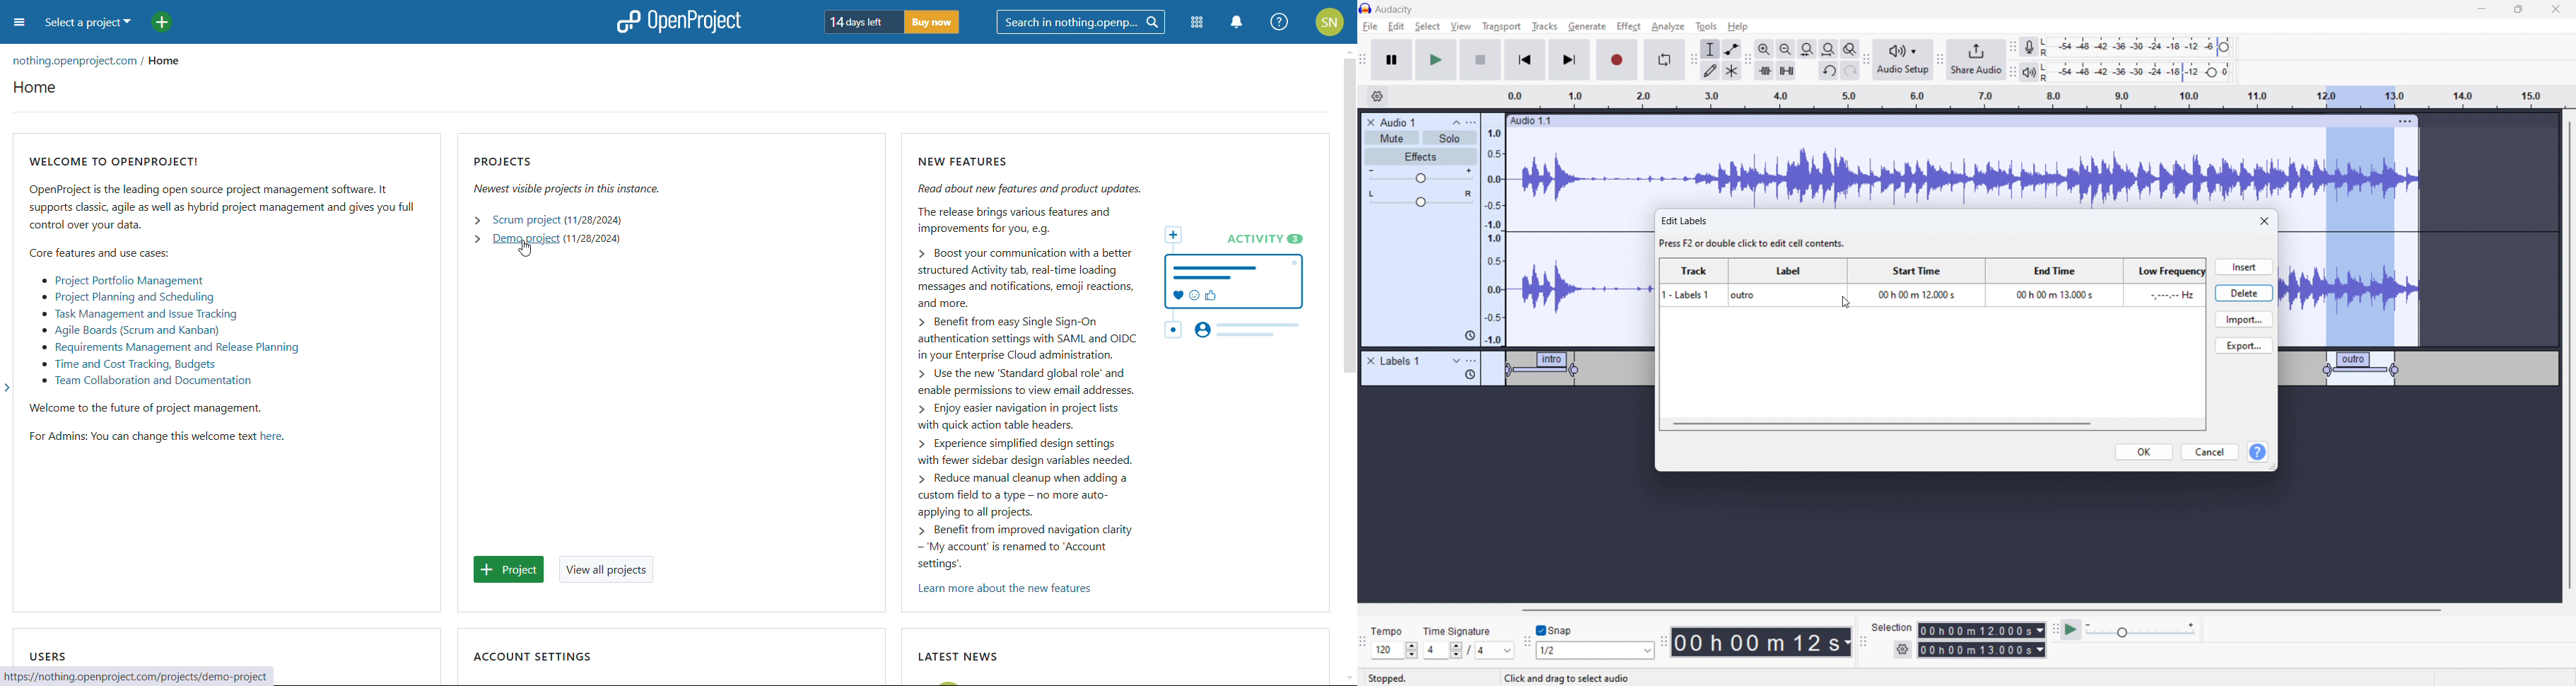 This screenshot has width=2576, height=700. What do you see at coordinates (1399, 122) in the screenshot?
I see `track title` at bounding box center [1399, 122].